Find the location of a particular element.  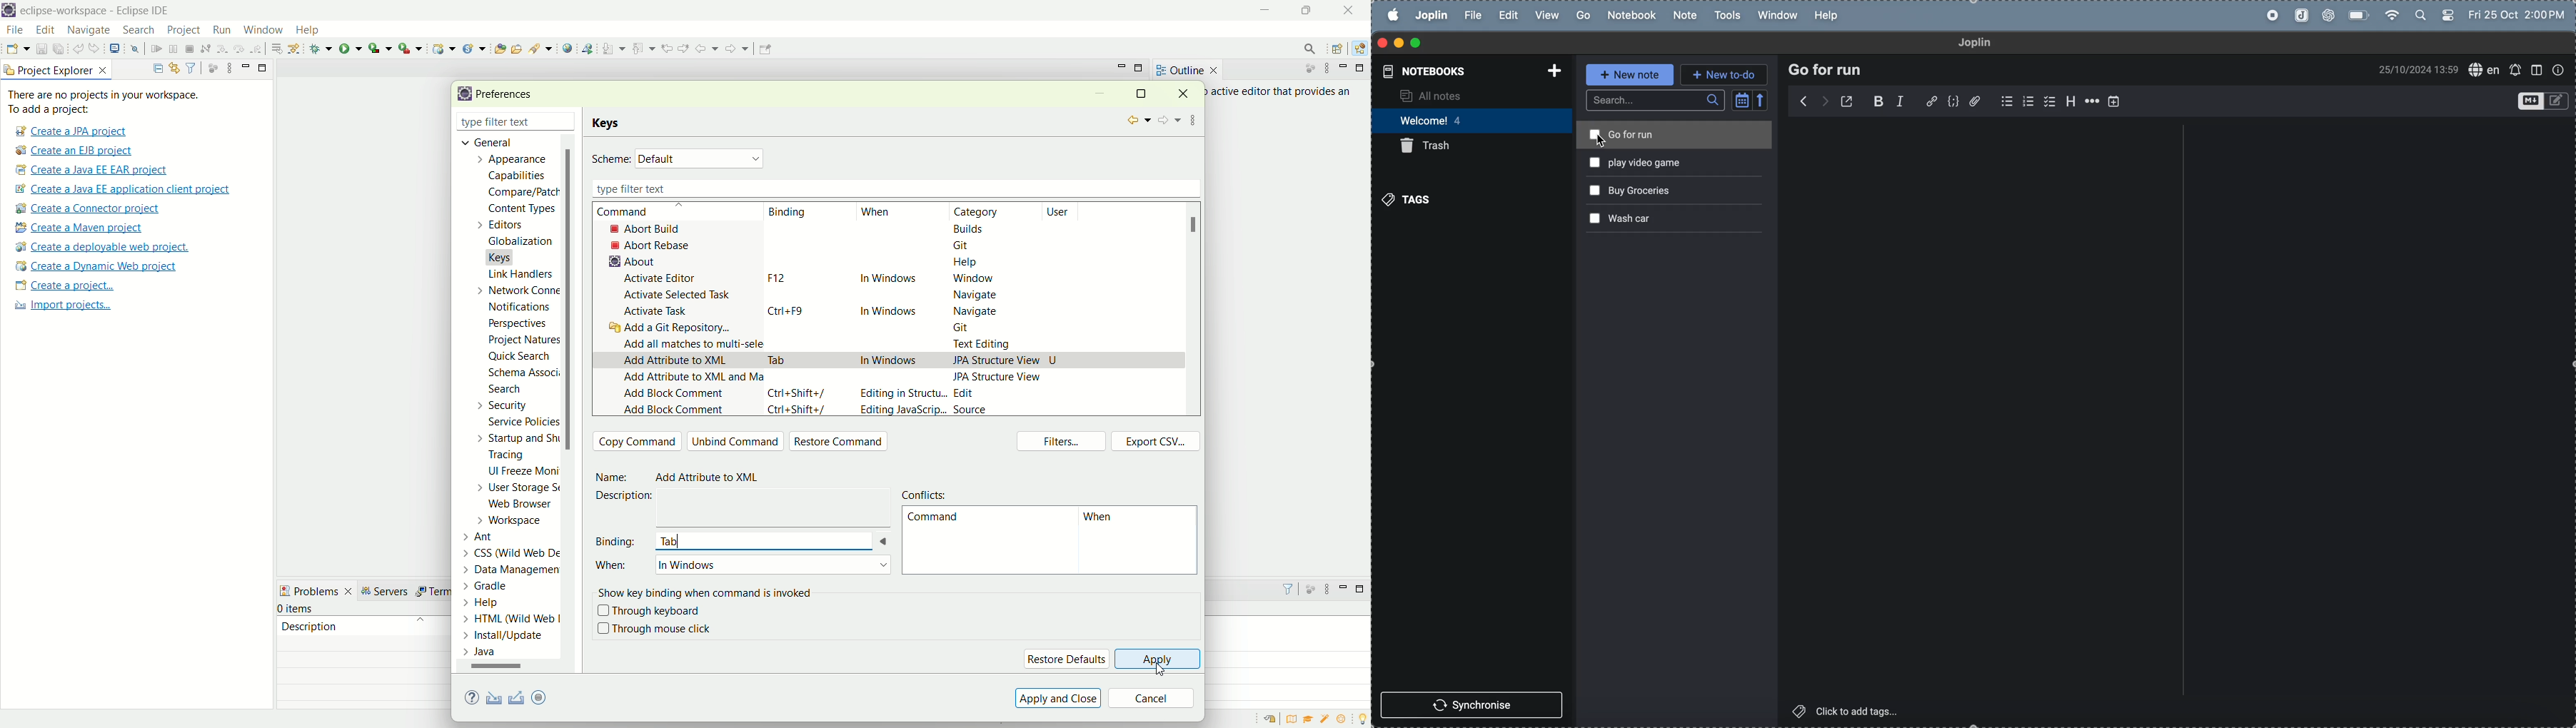

apple menu is located at coordinates (1388, 15).